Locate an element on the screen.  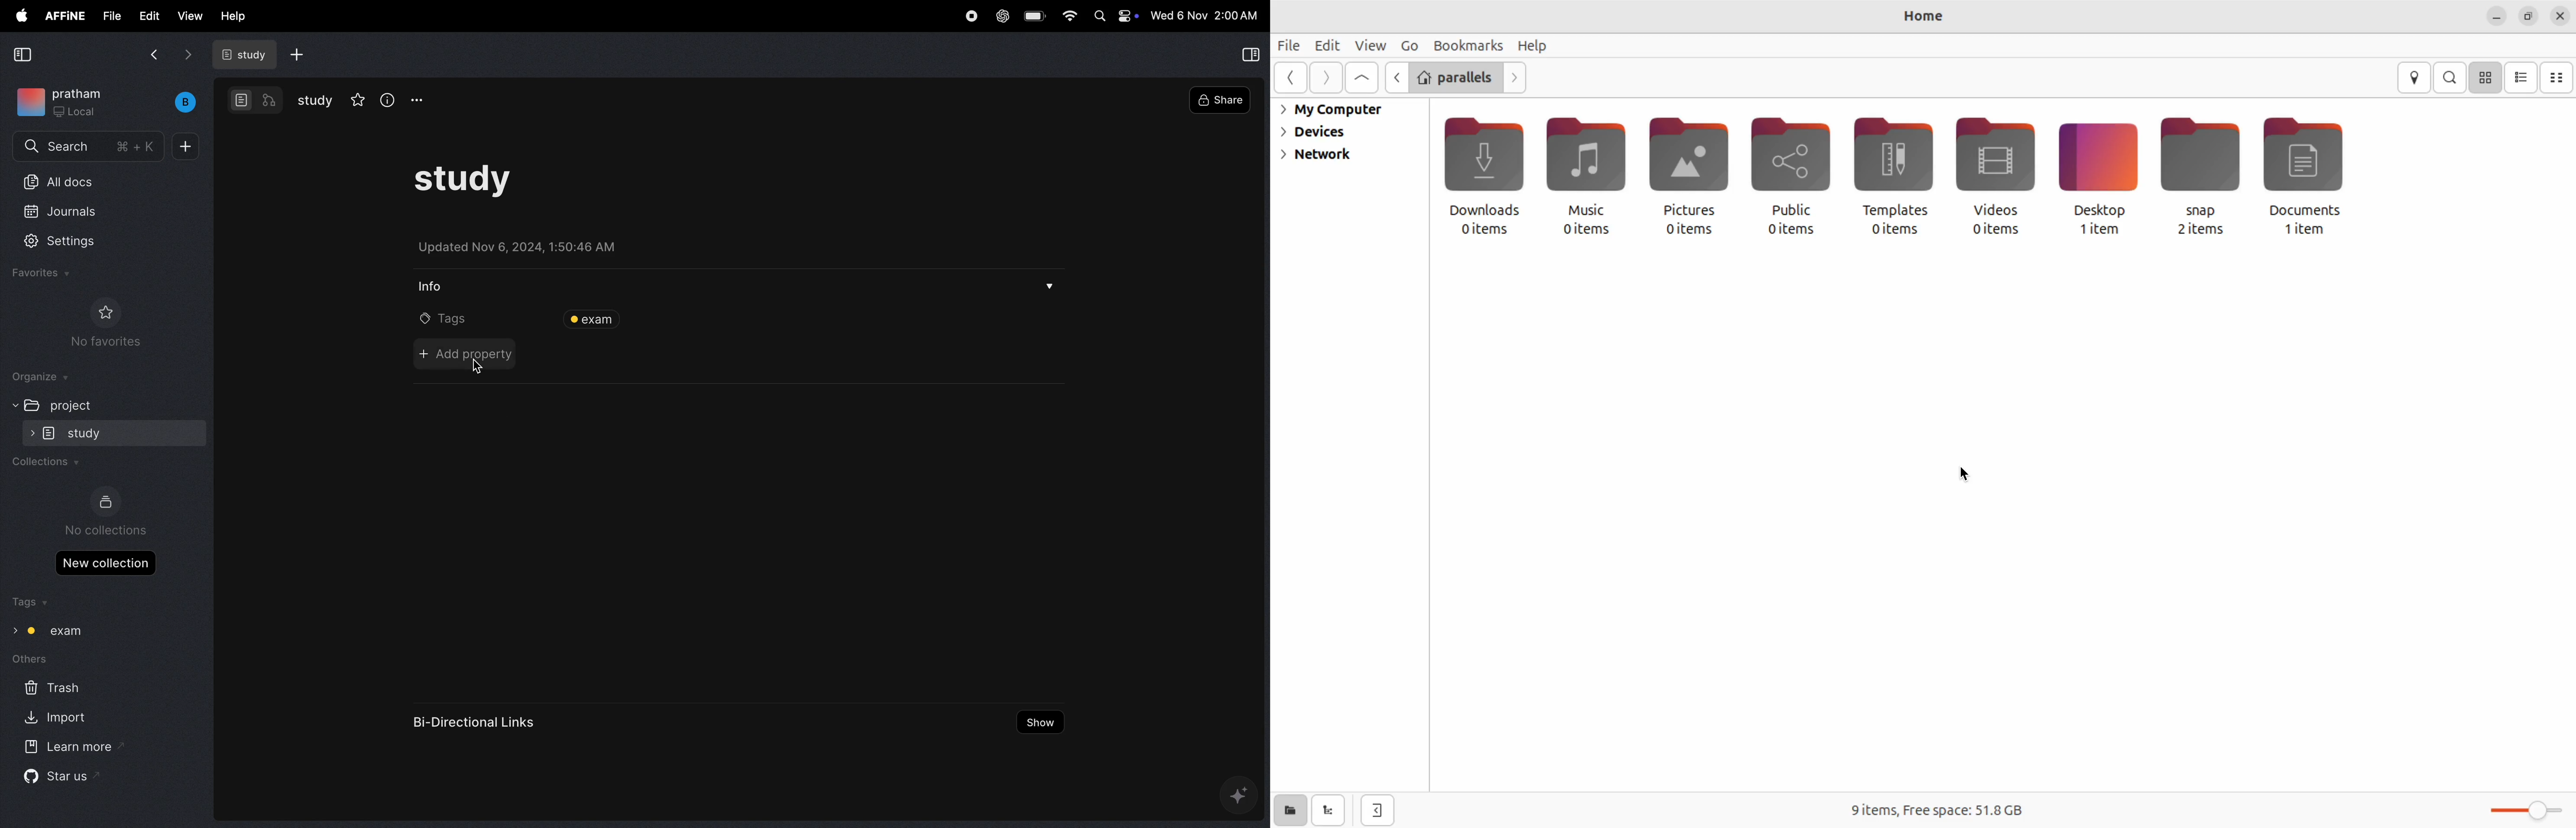
close is located at coordinates (2562, 16).